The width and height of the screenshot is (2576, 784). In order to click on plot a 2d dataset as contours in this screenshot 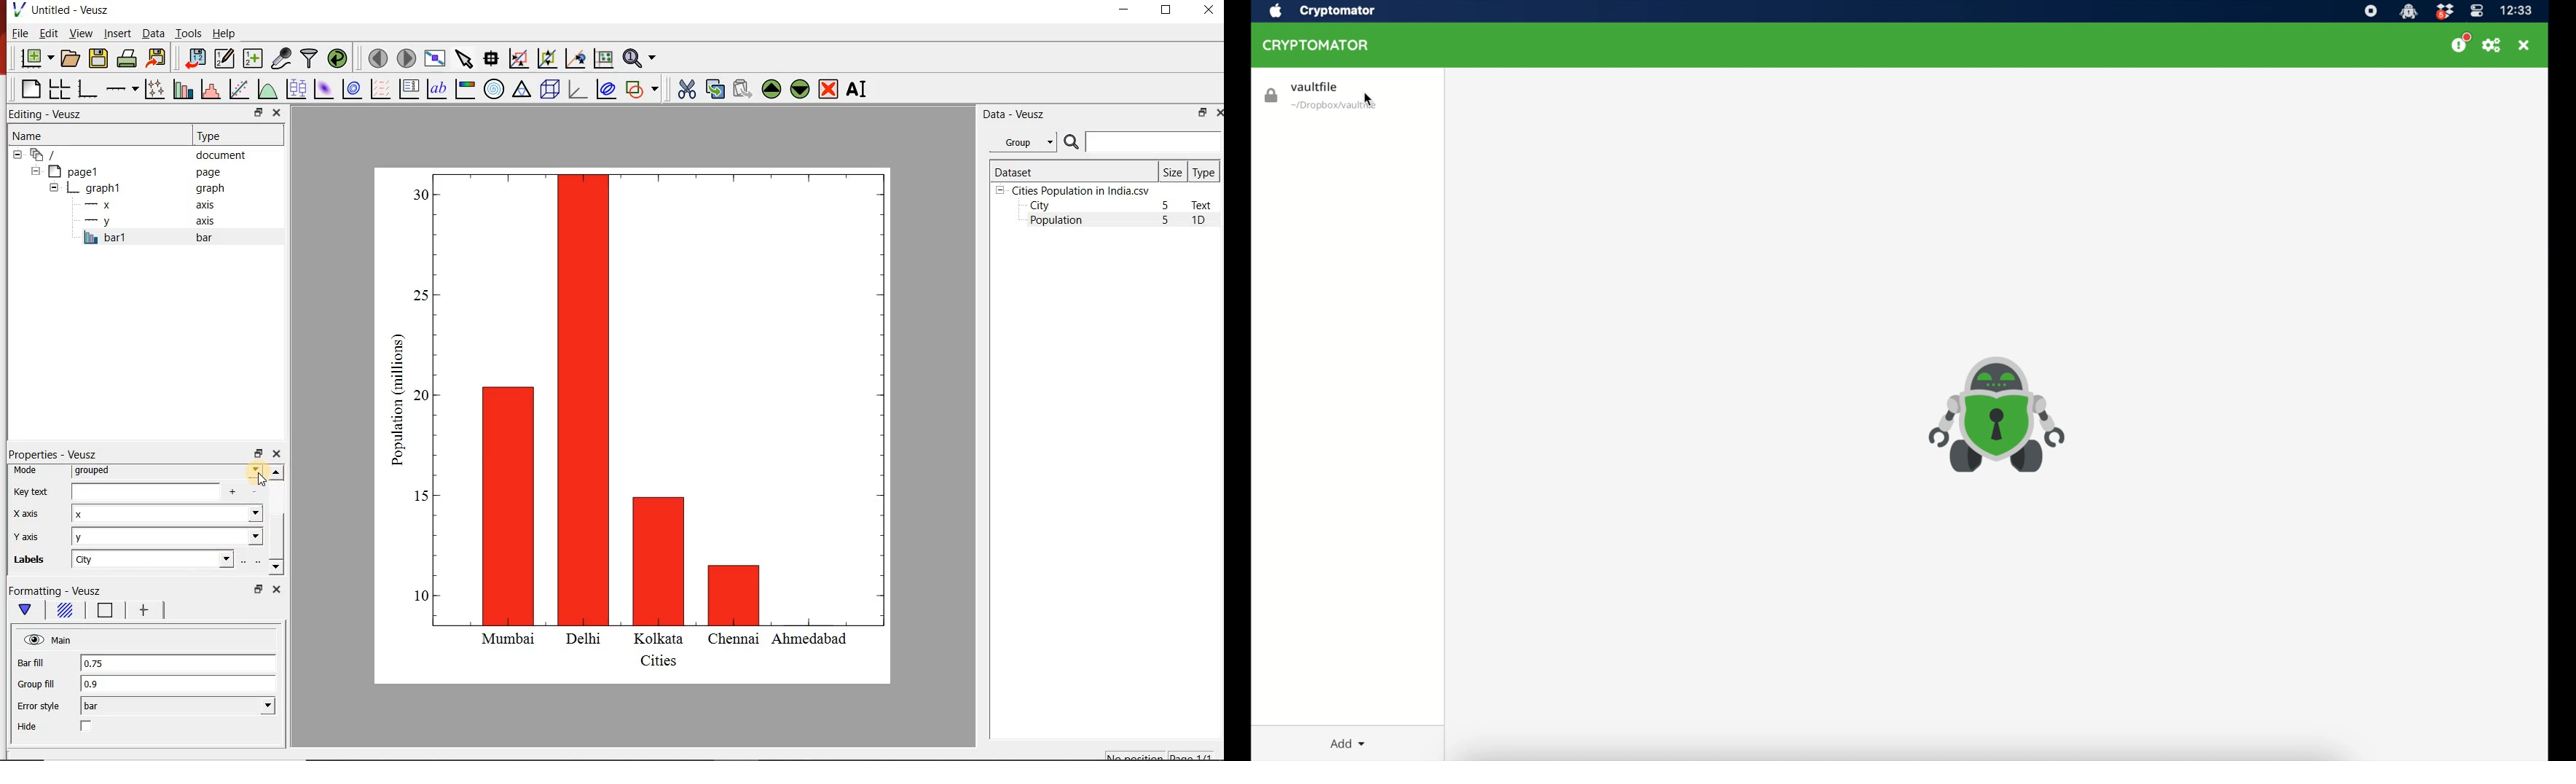, I will do `click(350, 88)`.